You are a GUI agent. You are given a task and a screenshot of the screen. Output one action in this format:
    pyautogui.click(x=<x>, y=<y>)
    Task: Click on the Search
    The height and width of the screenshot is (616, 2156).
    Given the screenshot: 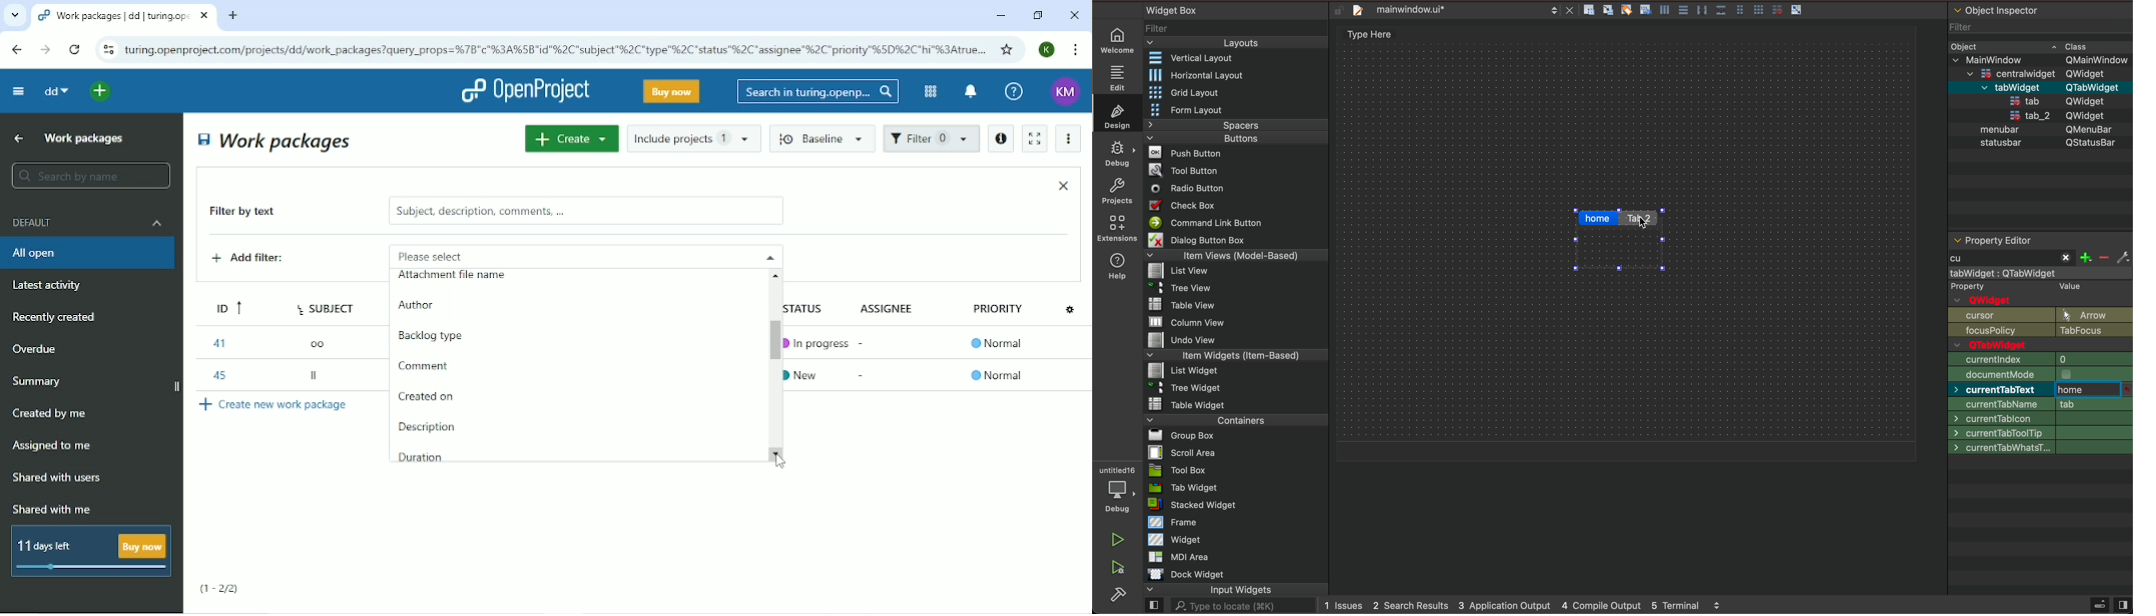 What is the action you would take?
    pyautogui.click(x=818, y=91)
    